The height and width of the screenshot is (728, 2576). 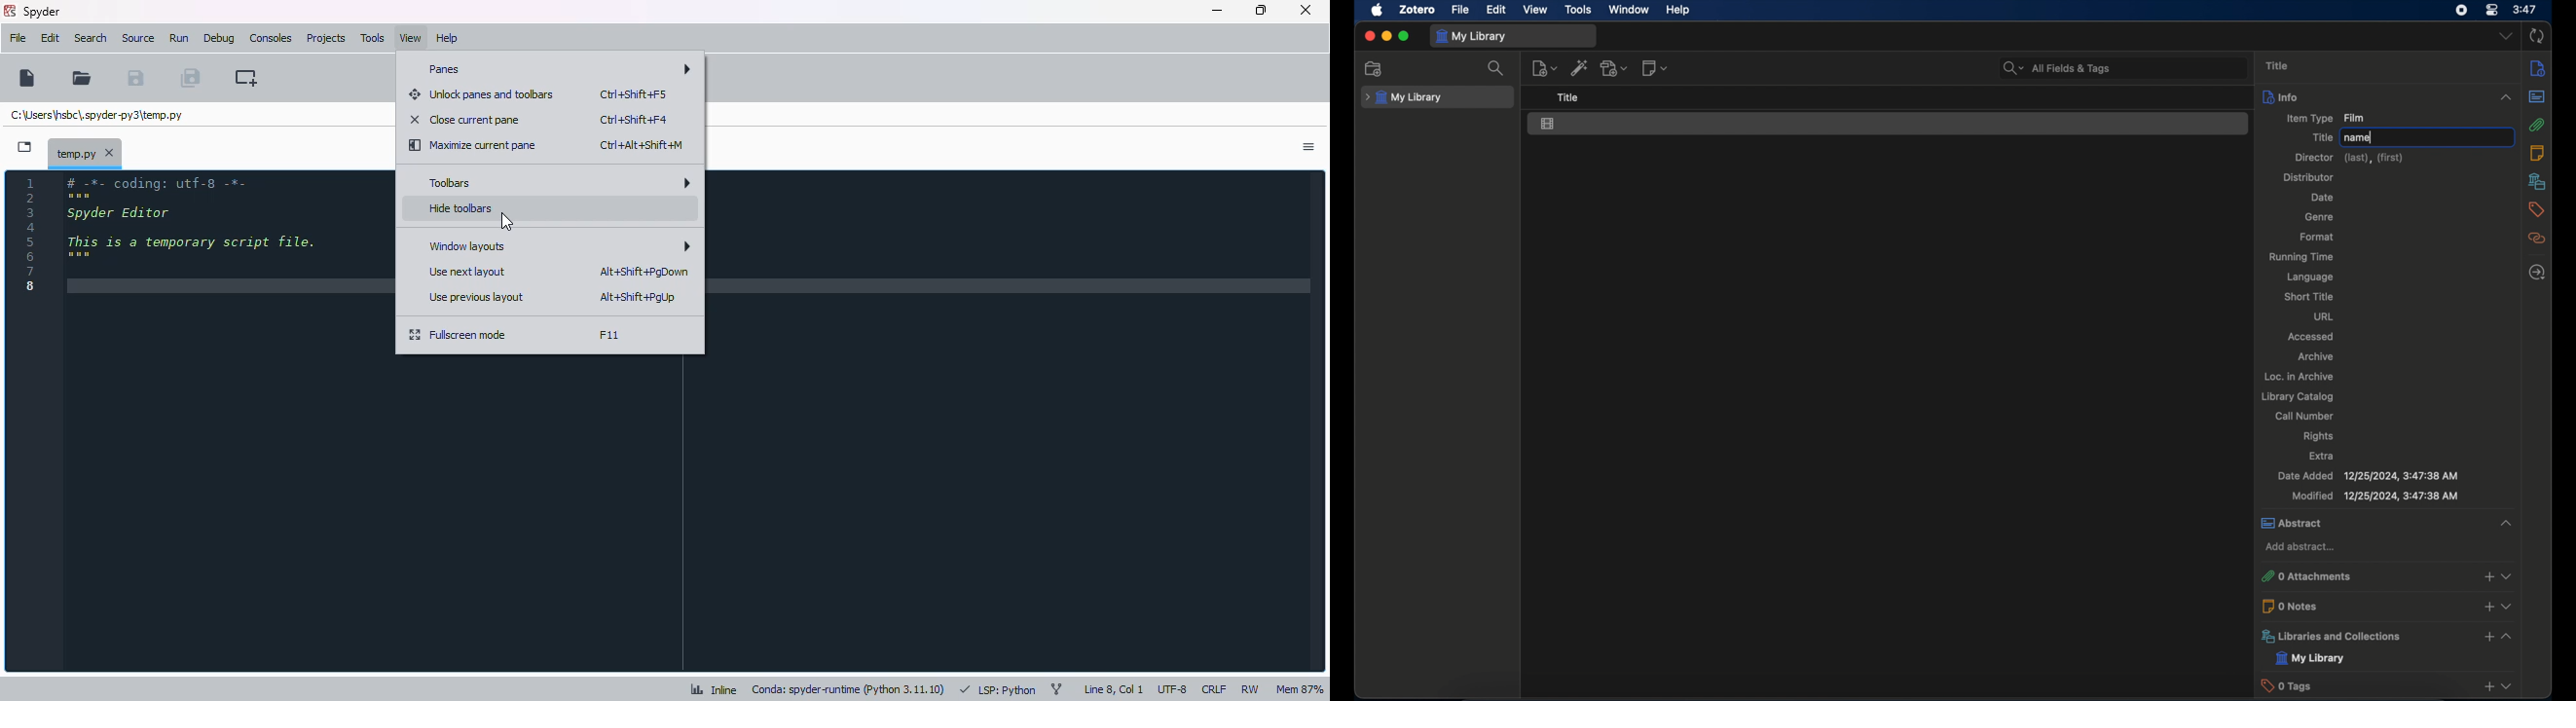 What do you see at coordinates (2505, 37) in the screenshot?
I see `dropdown` at bounding box center [2505, 37].